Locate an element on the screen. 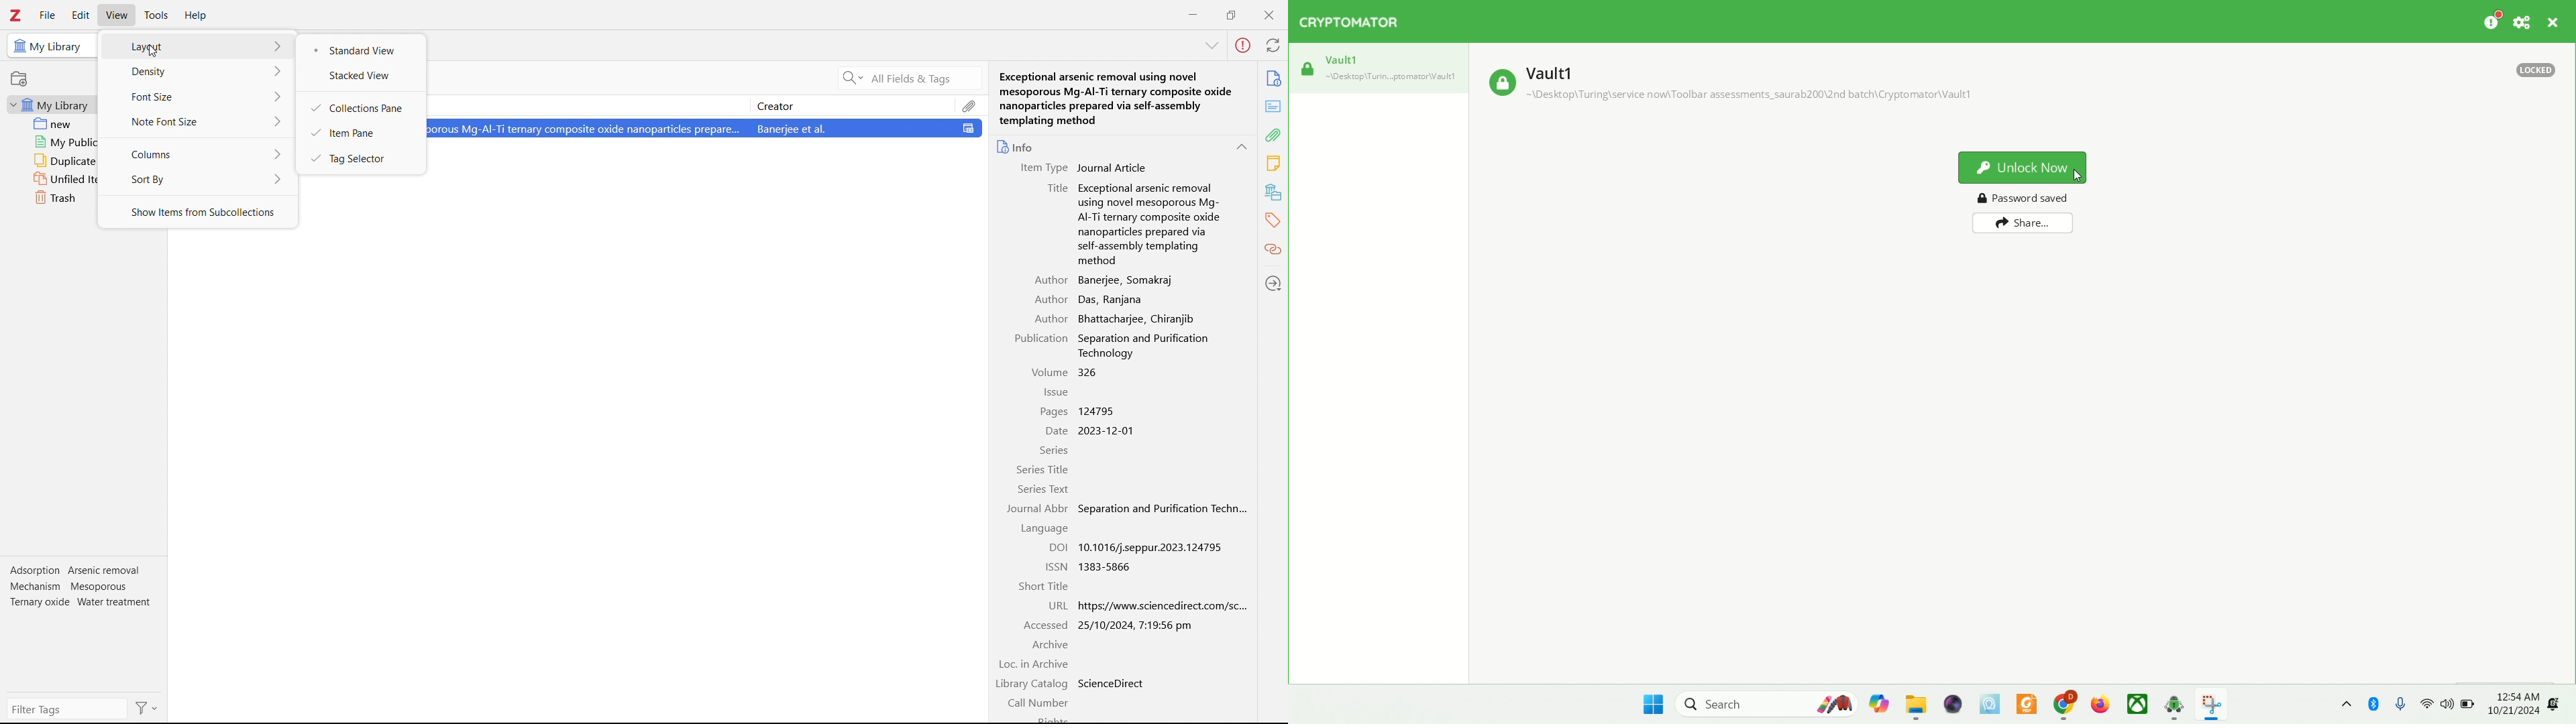 The width and height of the screenshot is (2576, 728). Series is located at coordinates (1053, 450).